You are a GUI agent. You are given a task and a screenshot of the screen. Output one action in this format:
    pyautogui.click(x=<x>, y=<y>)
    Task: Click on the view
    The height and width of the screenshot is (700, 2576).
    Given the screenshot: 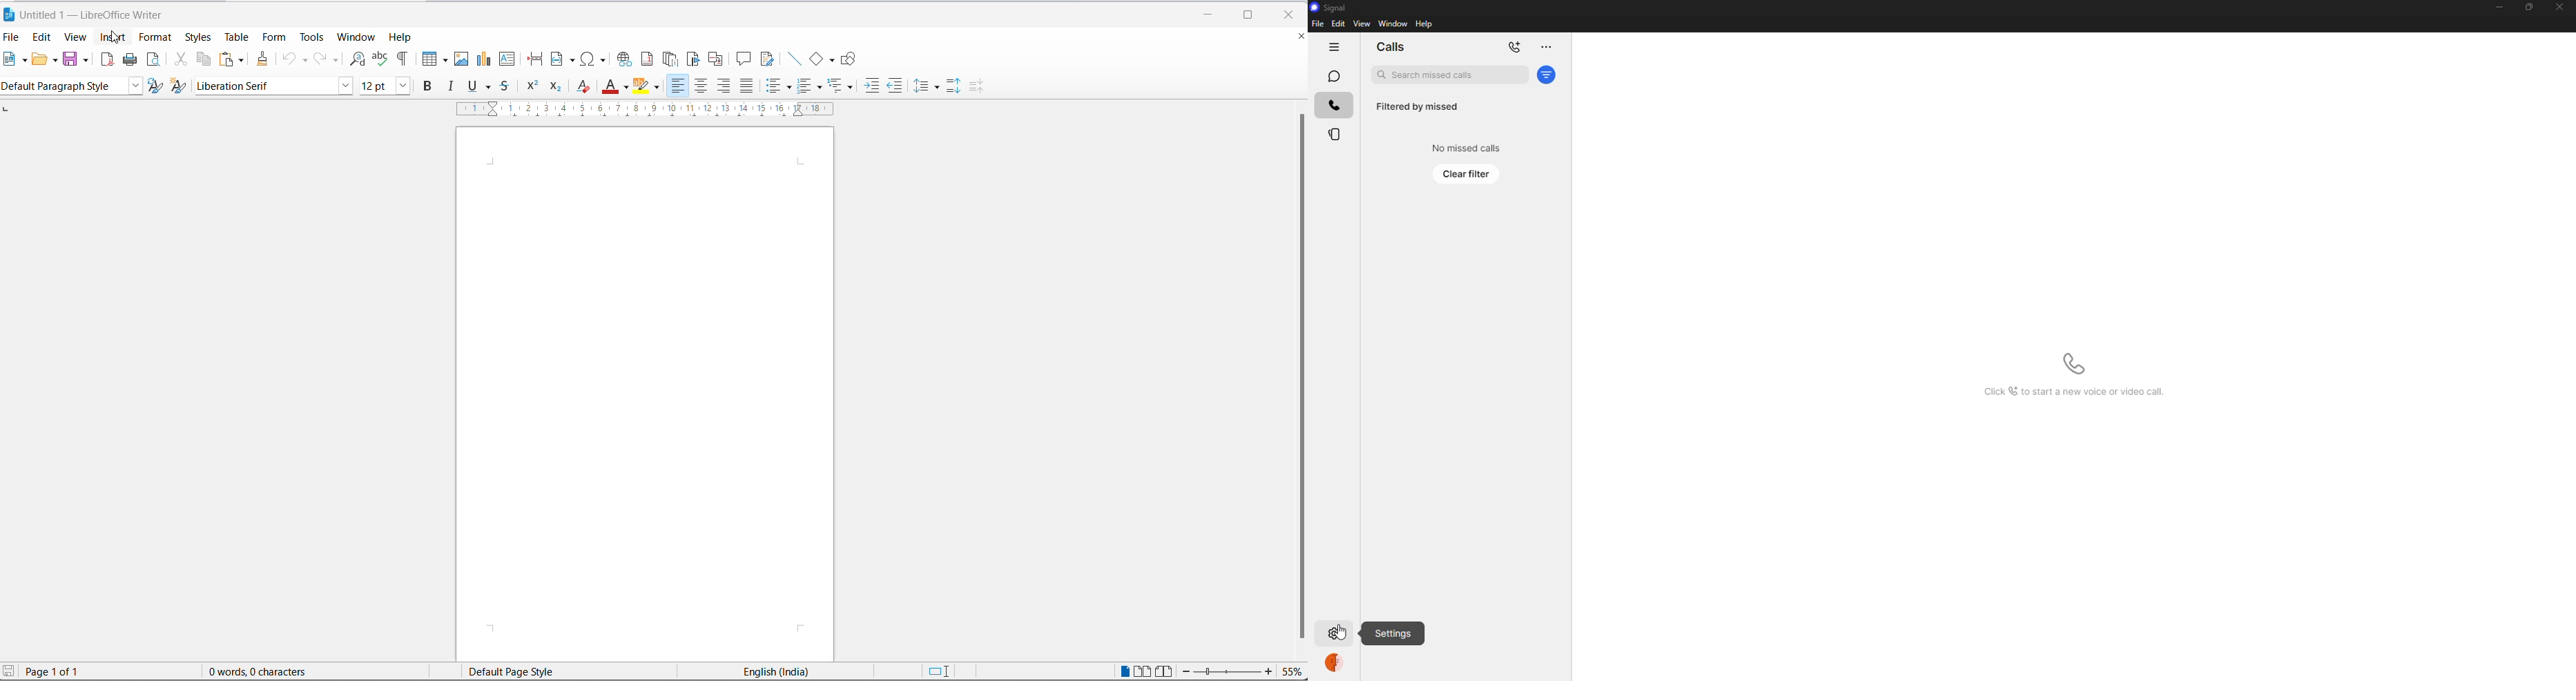 What is the action you would take?
    pyautogui.click(x=77, y=37)
    